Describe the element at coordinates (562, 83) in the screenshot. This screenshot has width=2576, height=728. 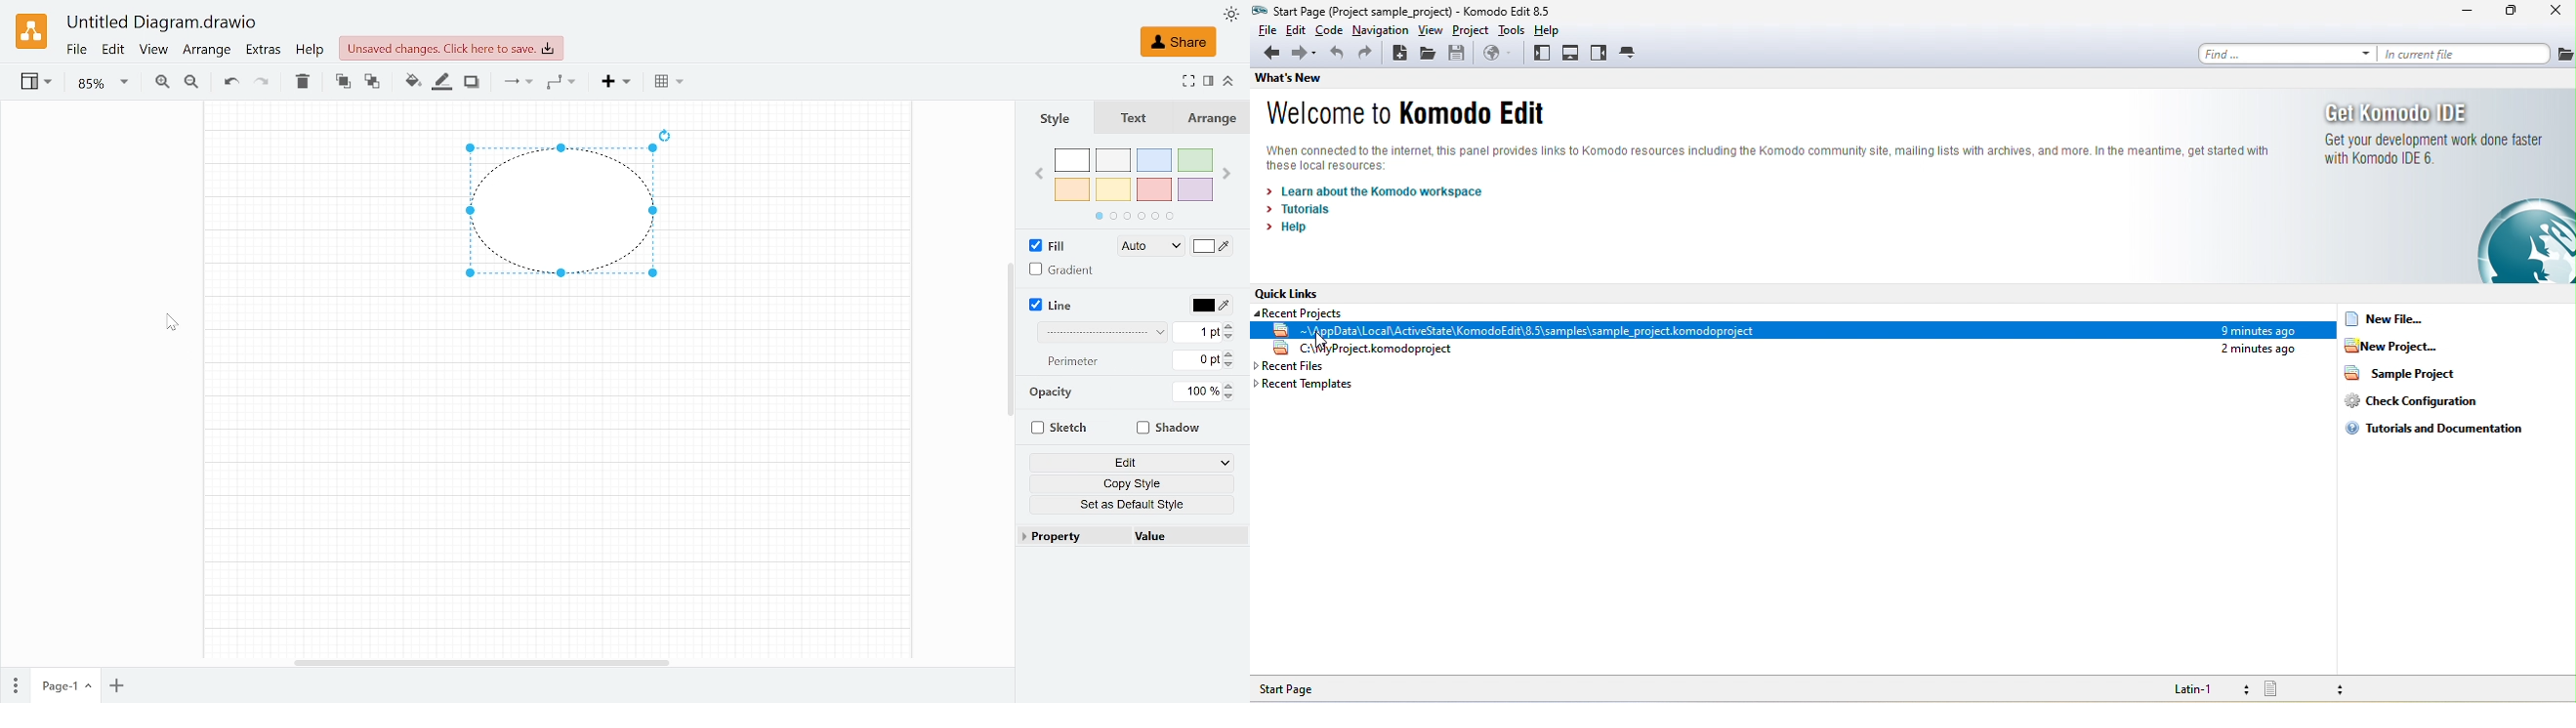
I see `Waypoints` at that location.